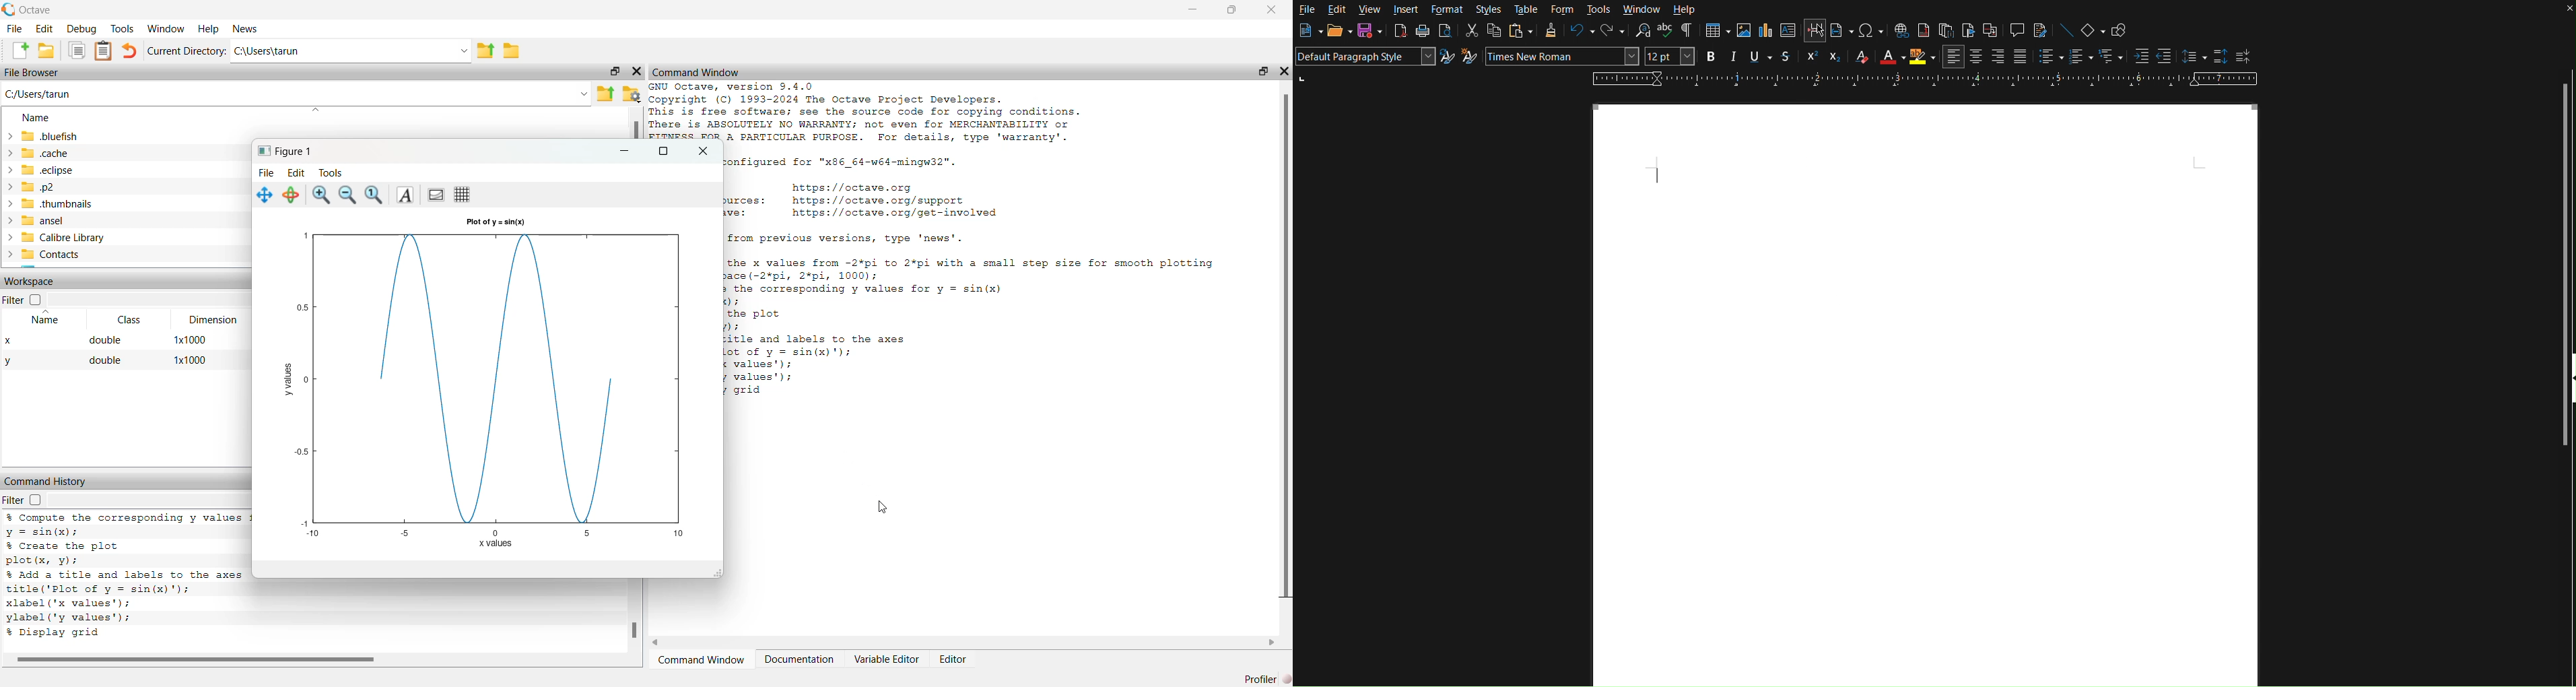 The image size is (2576, 700). What do you see at coordinates (1788, 32) in the screenshot?
I see `Insert textbox` at bounding box center [1788, 32].